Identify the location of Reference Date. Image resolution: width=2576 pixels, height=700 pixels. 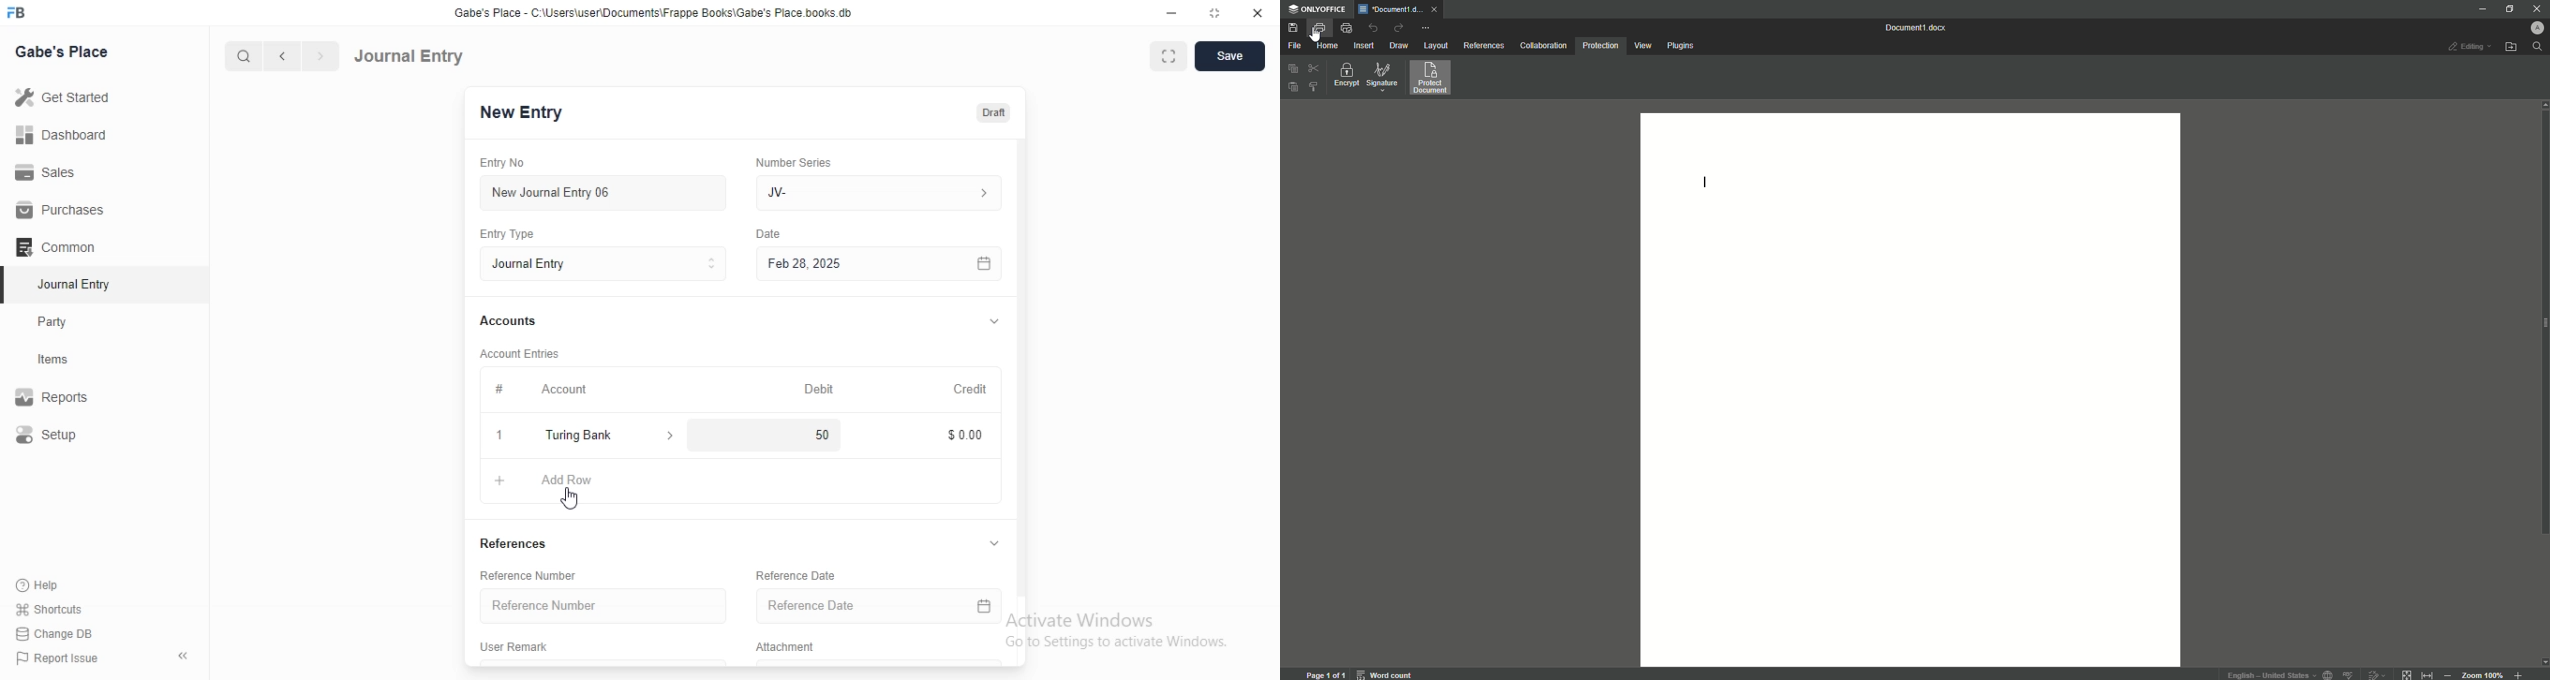
(856, 608).